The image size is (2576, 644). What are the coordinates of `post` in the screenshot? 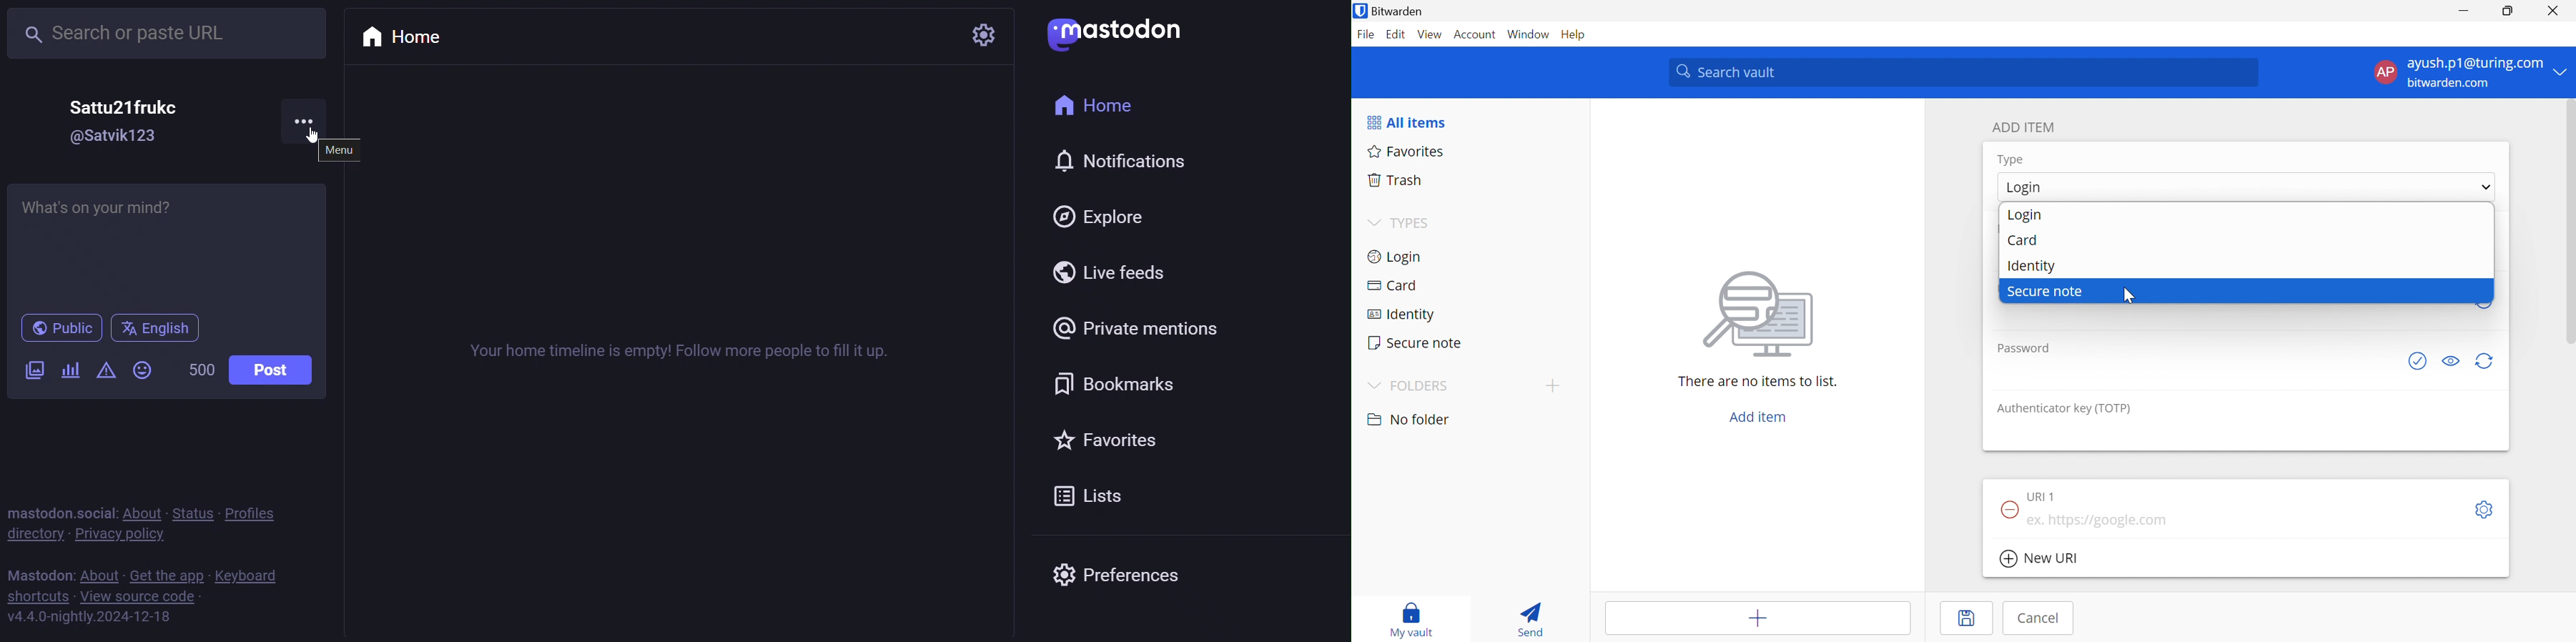 It's located at (270, 371).